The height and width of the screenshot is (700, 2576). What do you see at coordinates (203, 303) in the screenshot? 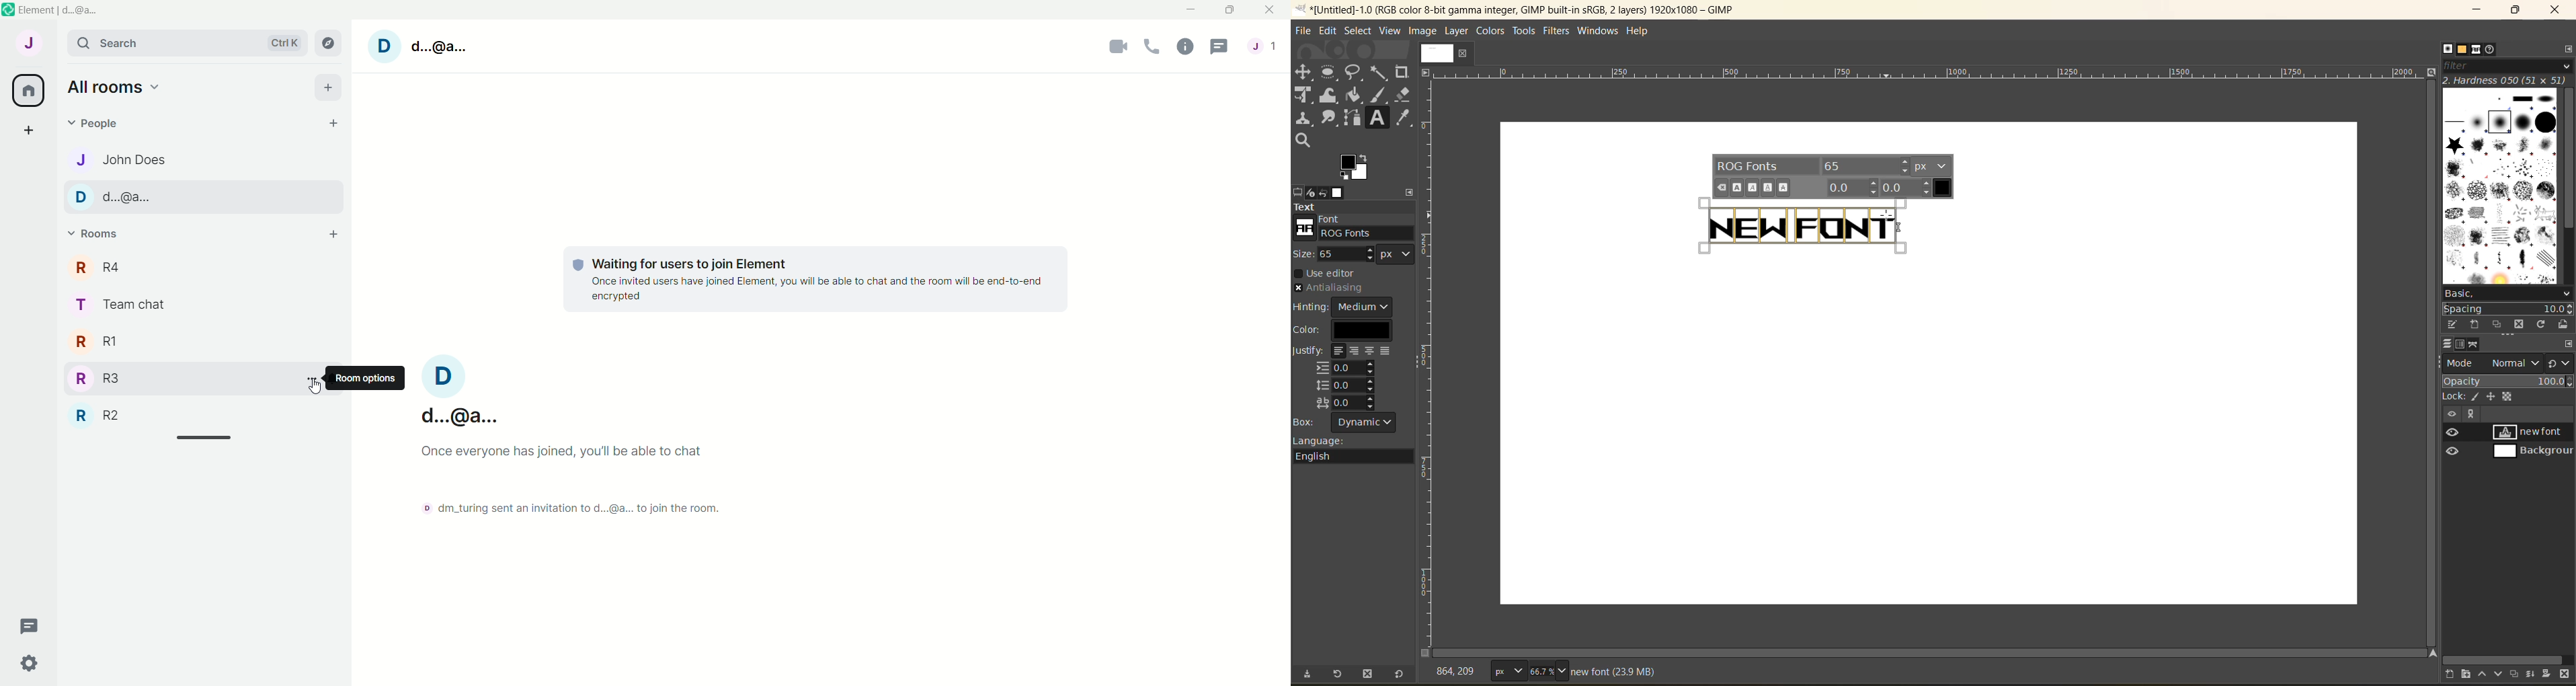
I see `team chat` at bounding box center [203, 303].